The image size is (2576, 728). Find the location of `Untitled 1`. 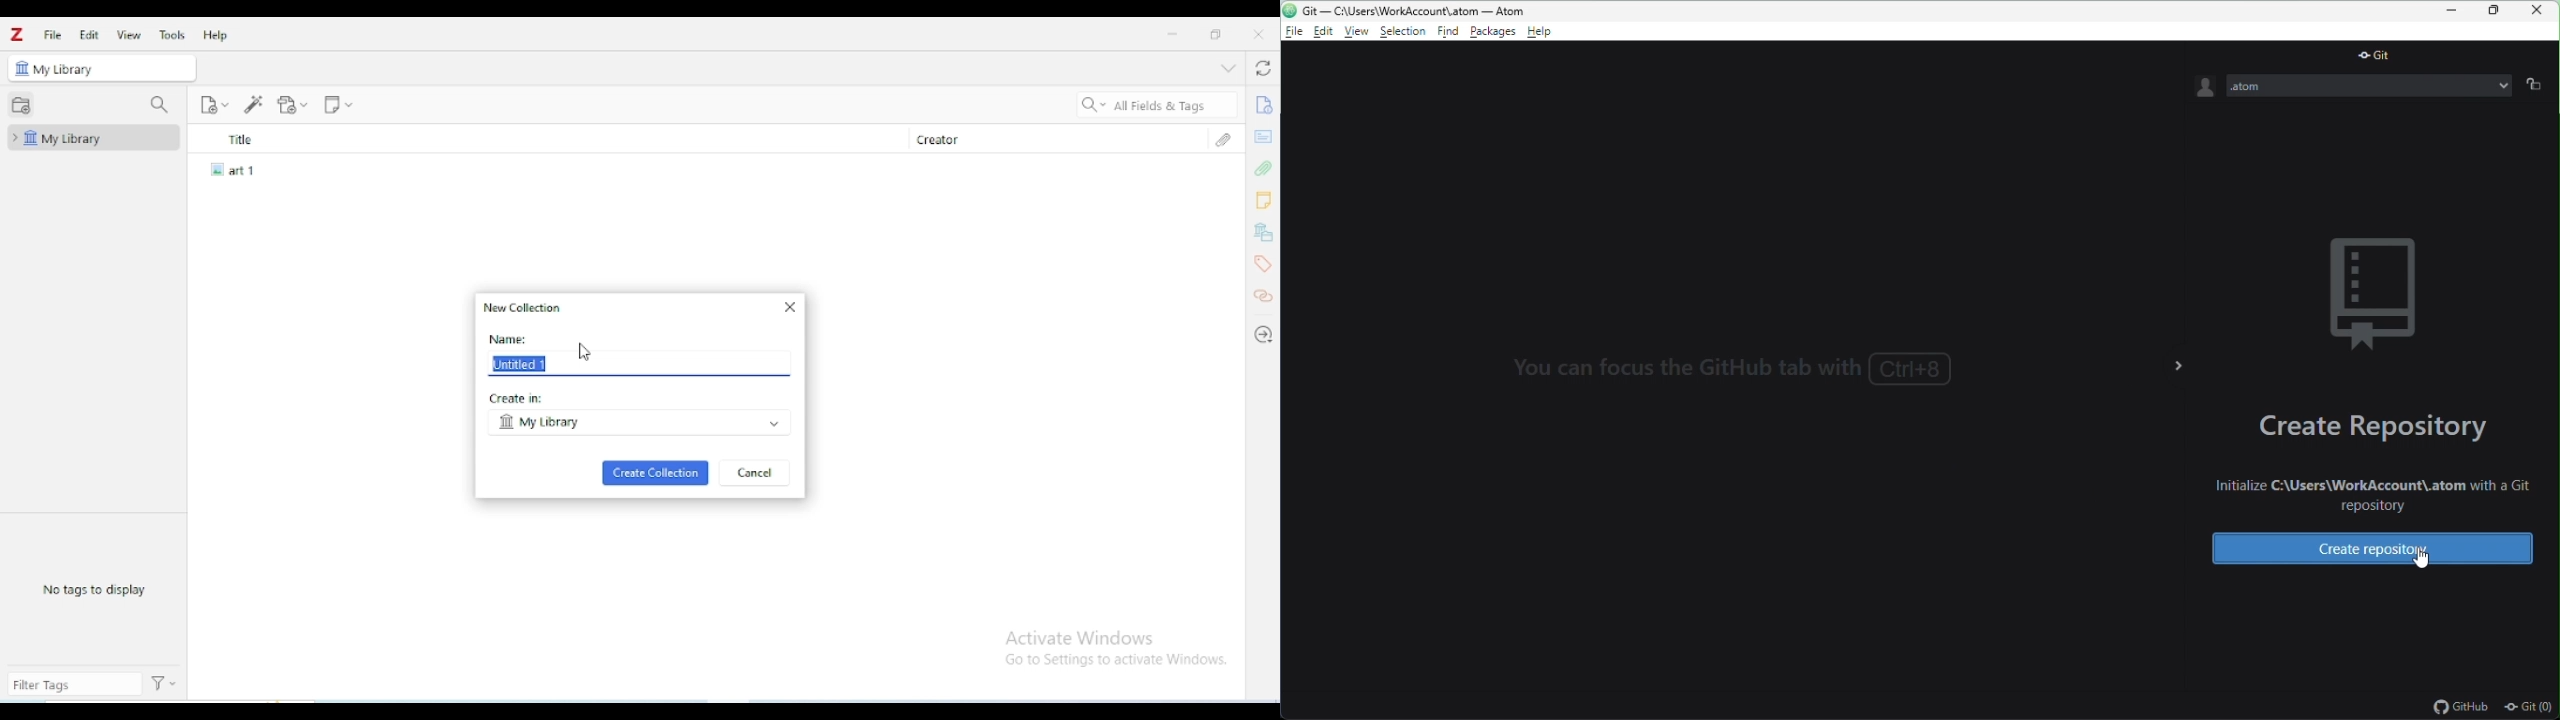

Untitled 1 is located at coordinates (643, 365).